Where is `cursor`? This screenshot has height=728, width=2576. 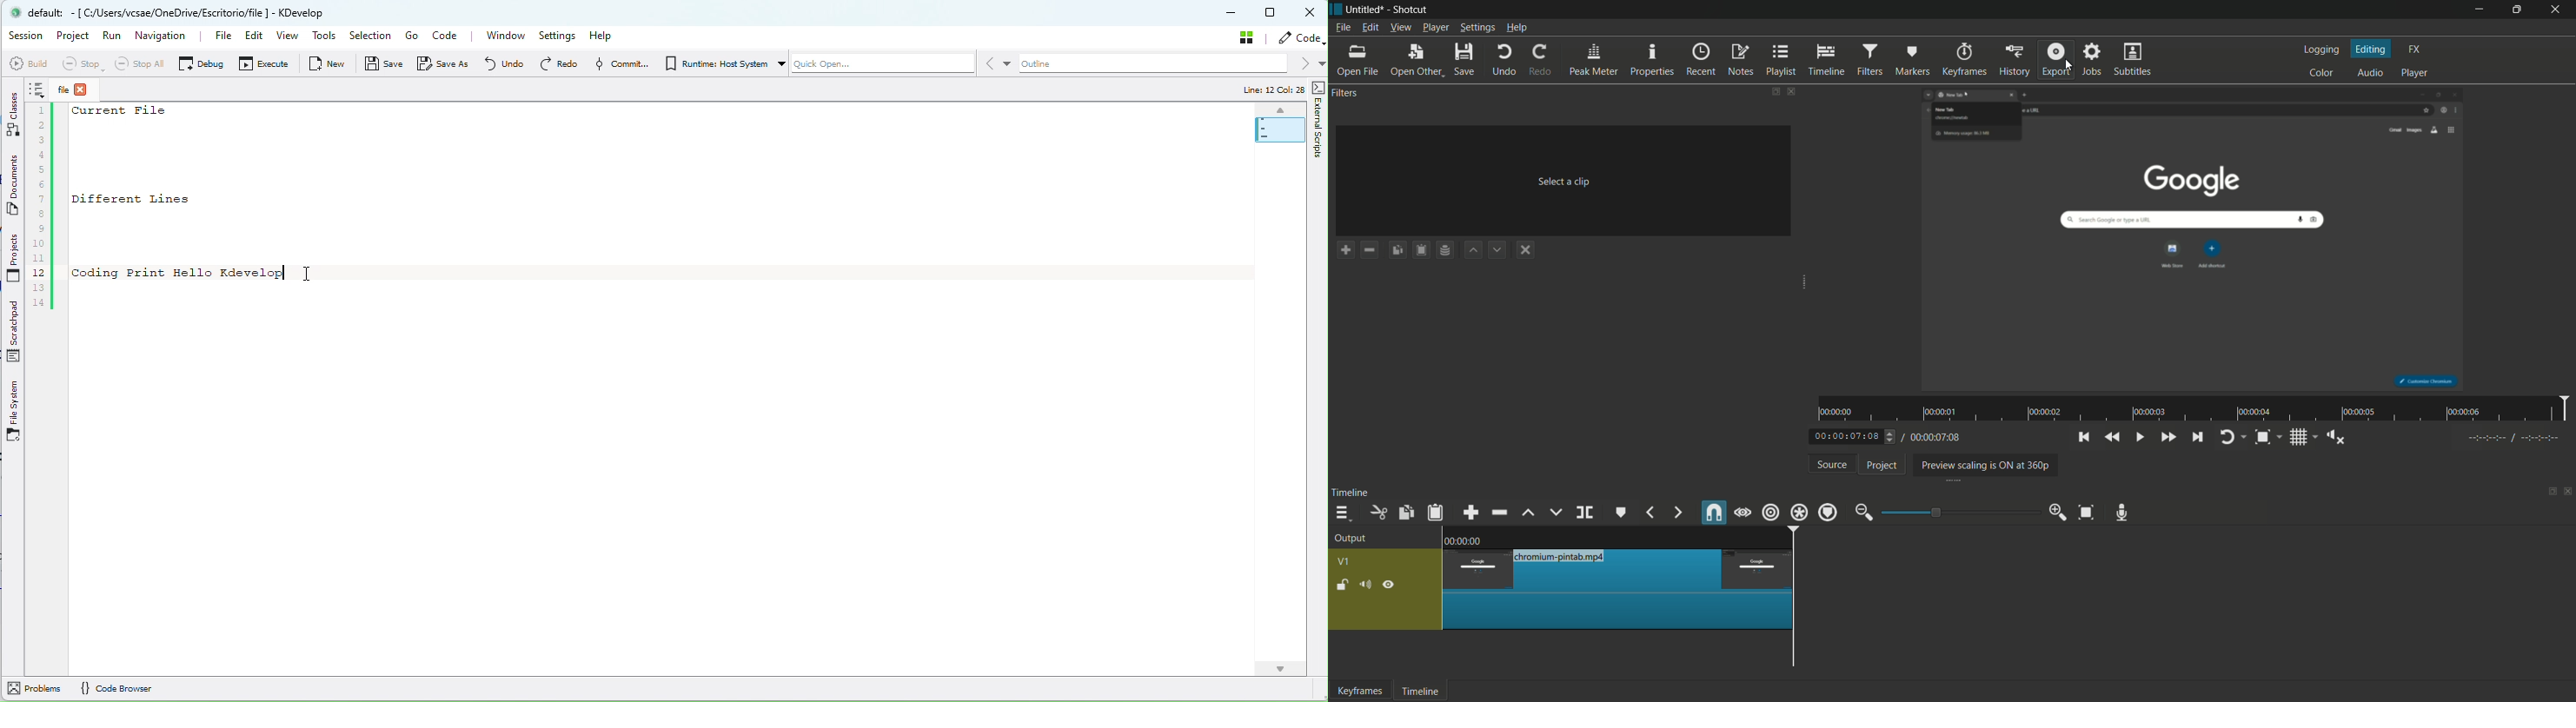 cursor is located at coordinates (2068, 65).